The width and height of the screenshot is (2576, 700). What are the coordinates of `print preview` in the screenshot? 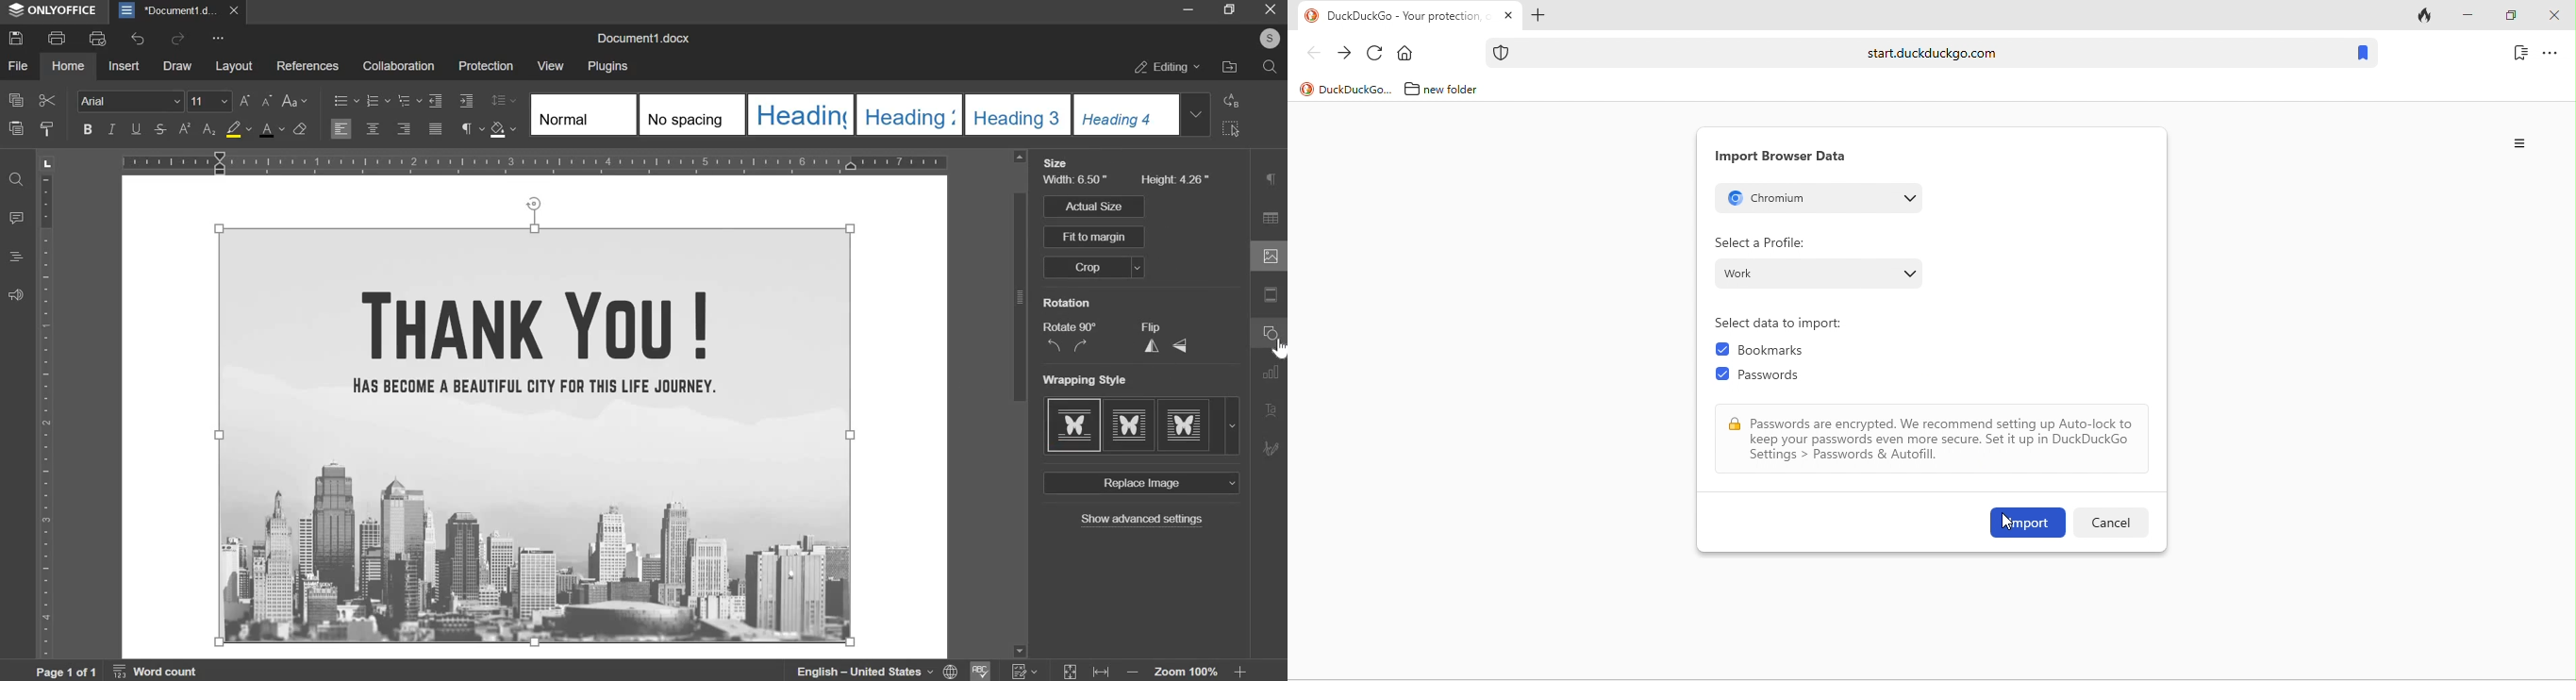 It's located at (98, 40).